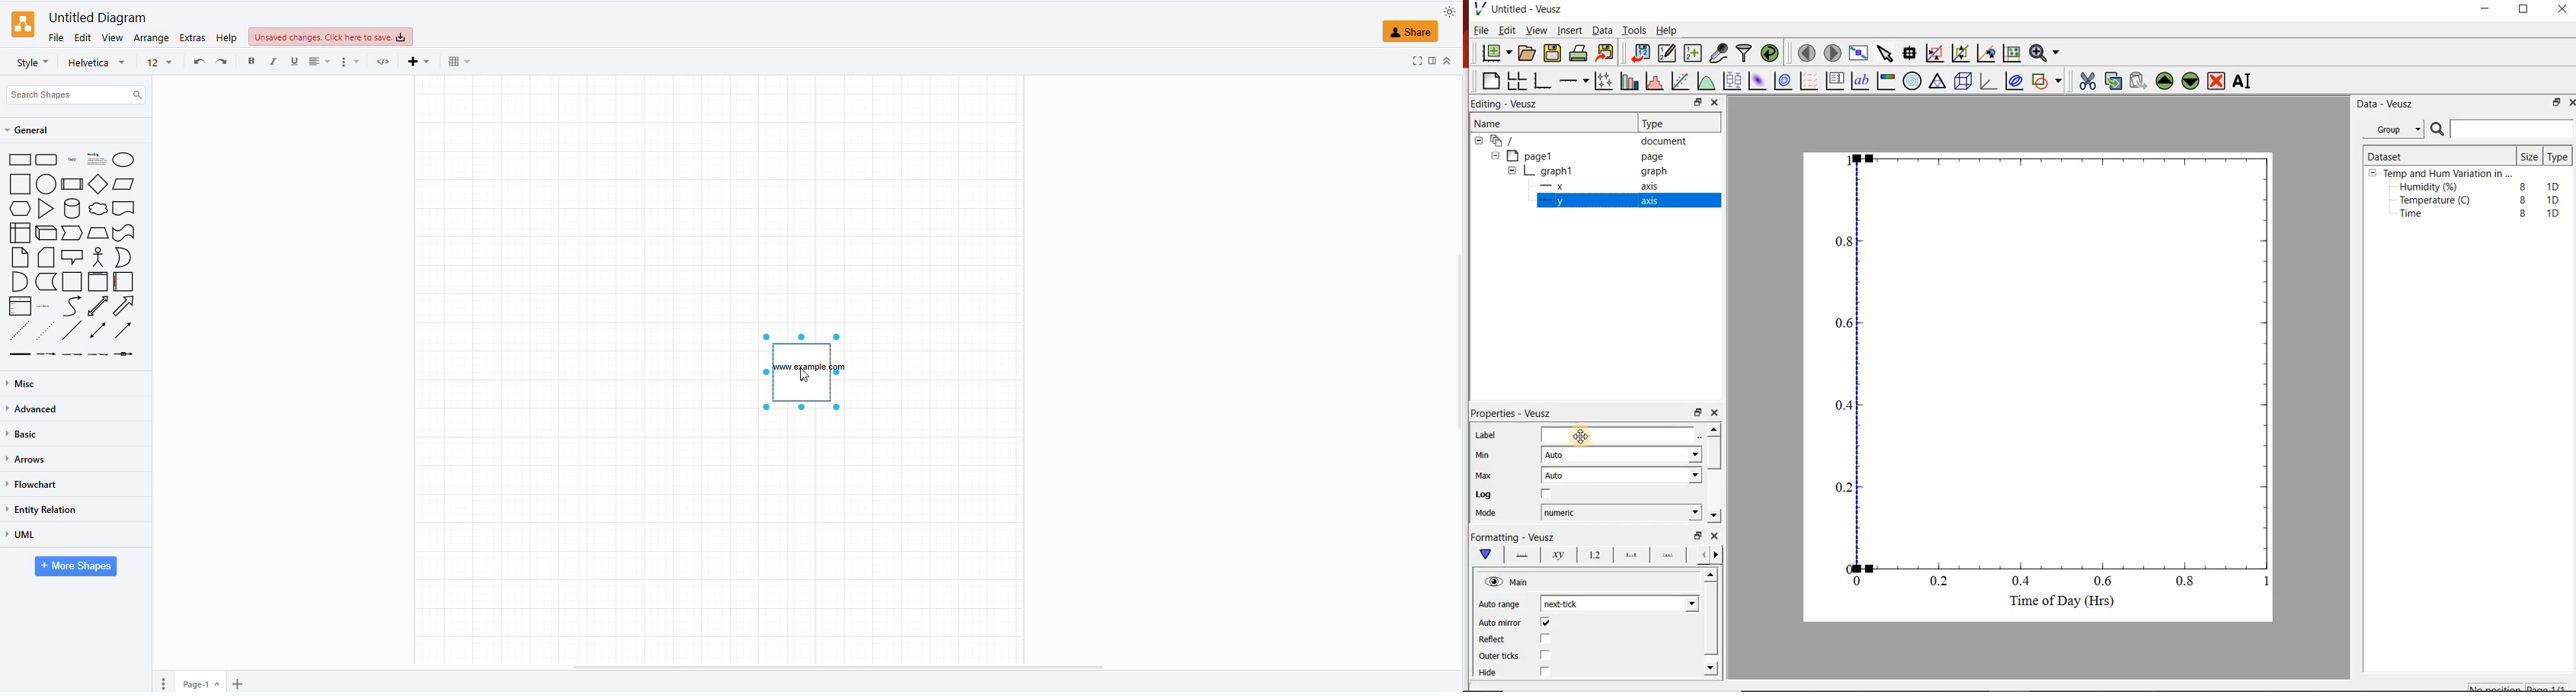 The width and height of the screenshot is (2576, 700). Describe the element at coordinates (46, 306) in the screenshot. I see `list item` at that location.